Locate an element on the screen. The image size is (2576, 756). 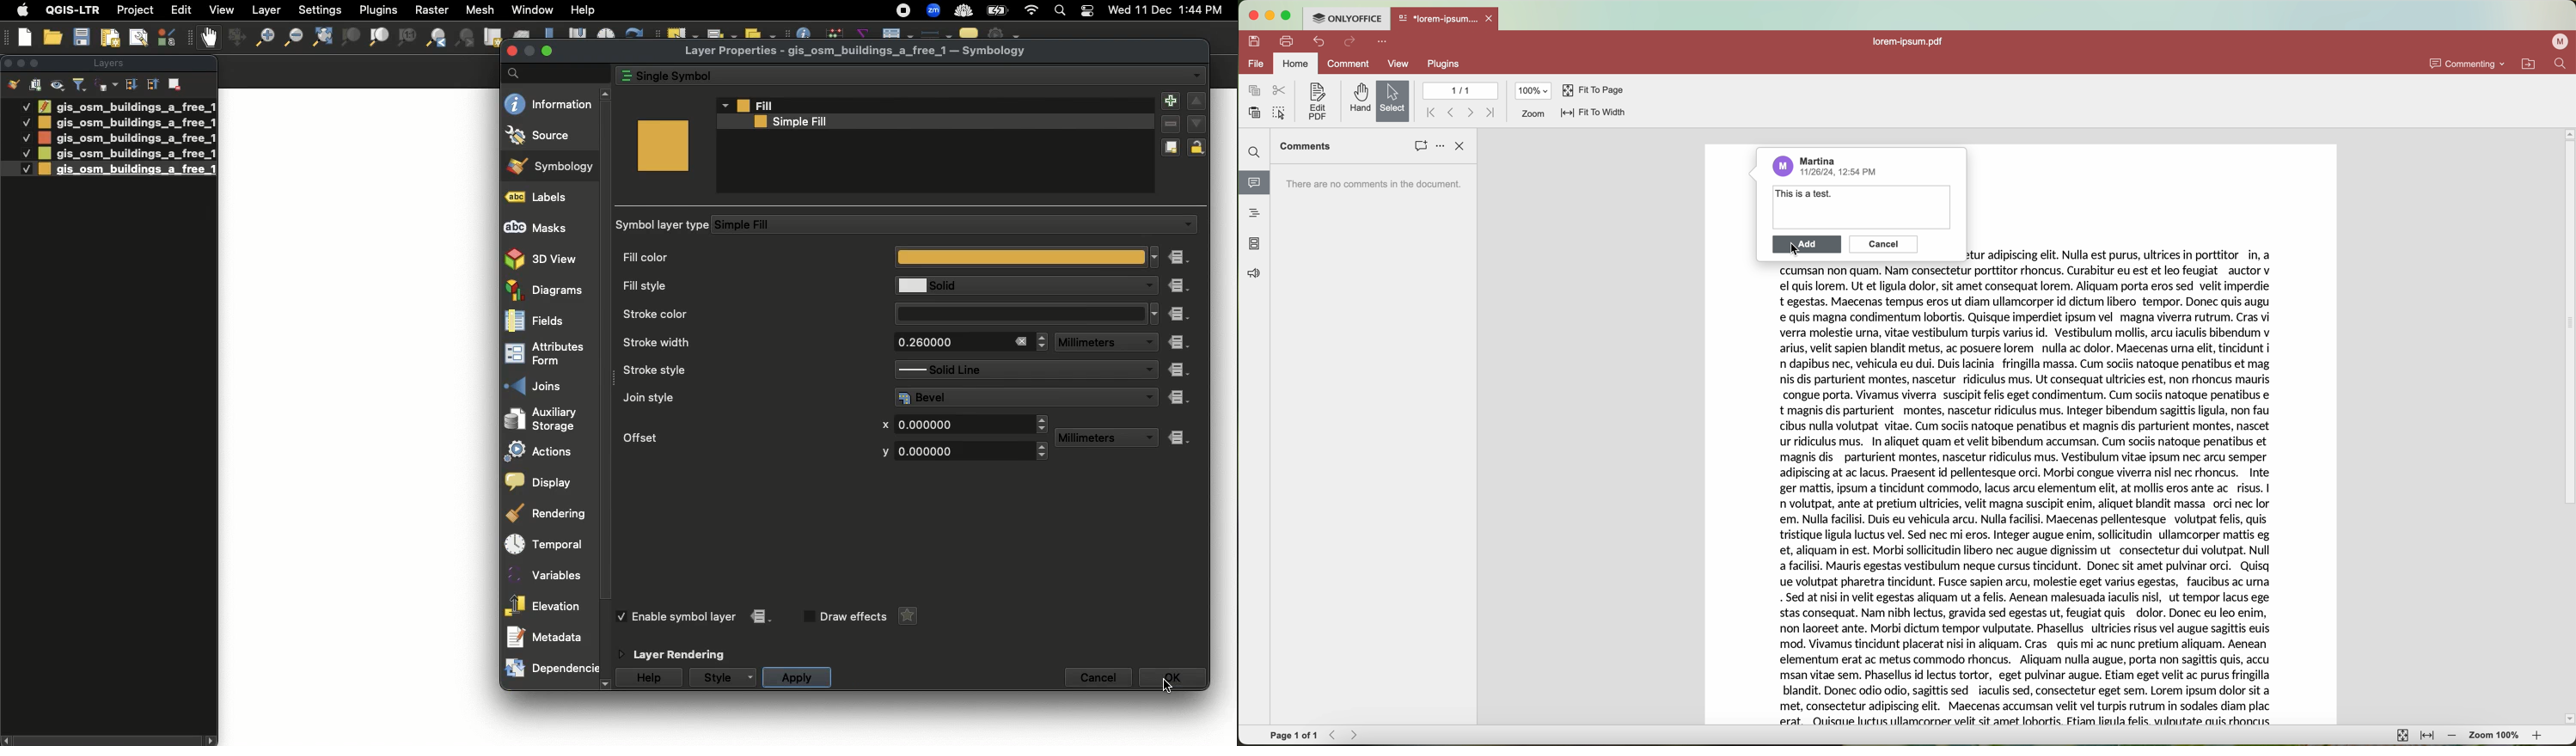
Symbol layer type is located at coordinates (664, 225).